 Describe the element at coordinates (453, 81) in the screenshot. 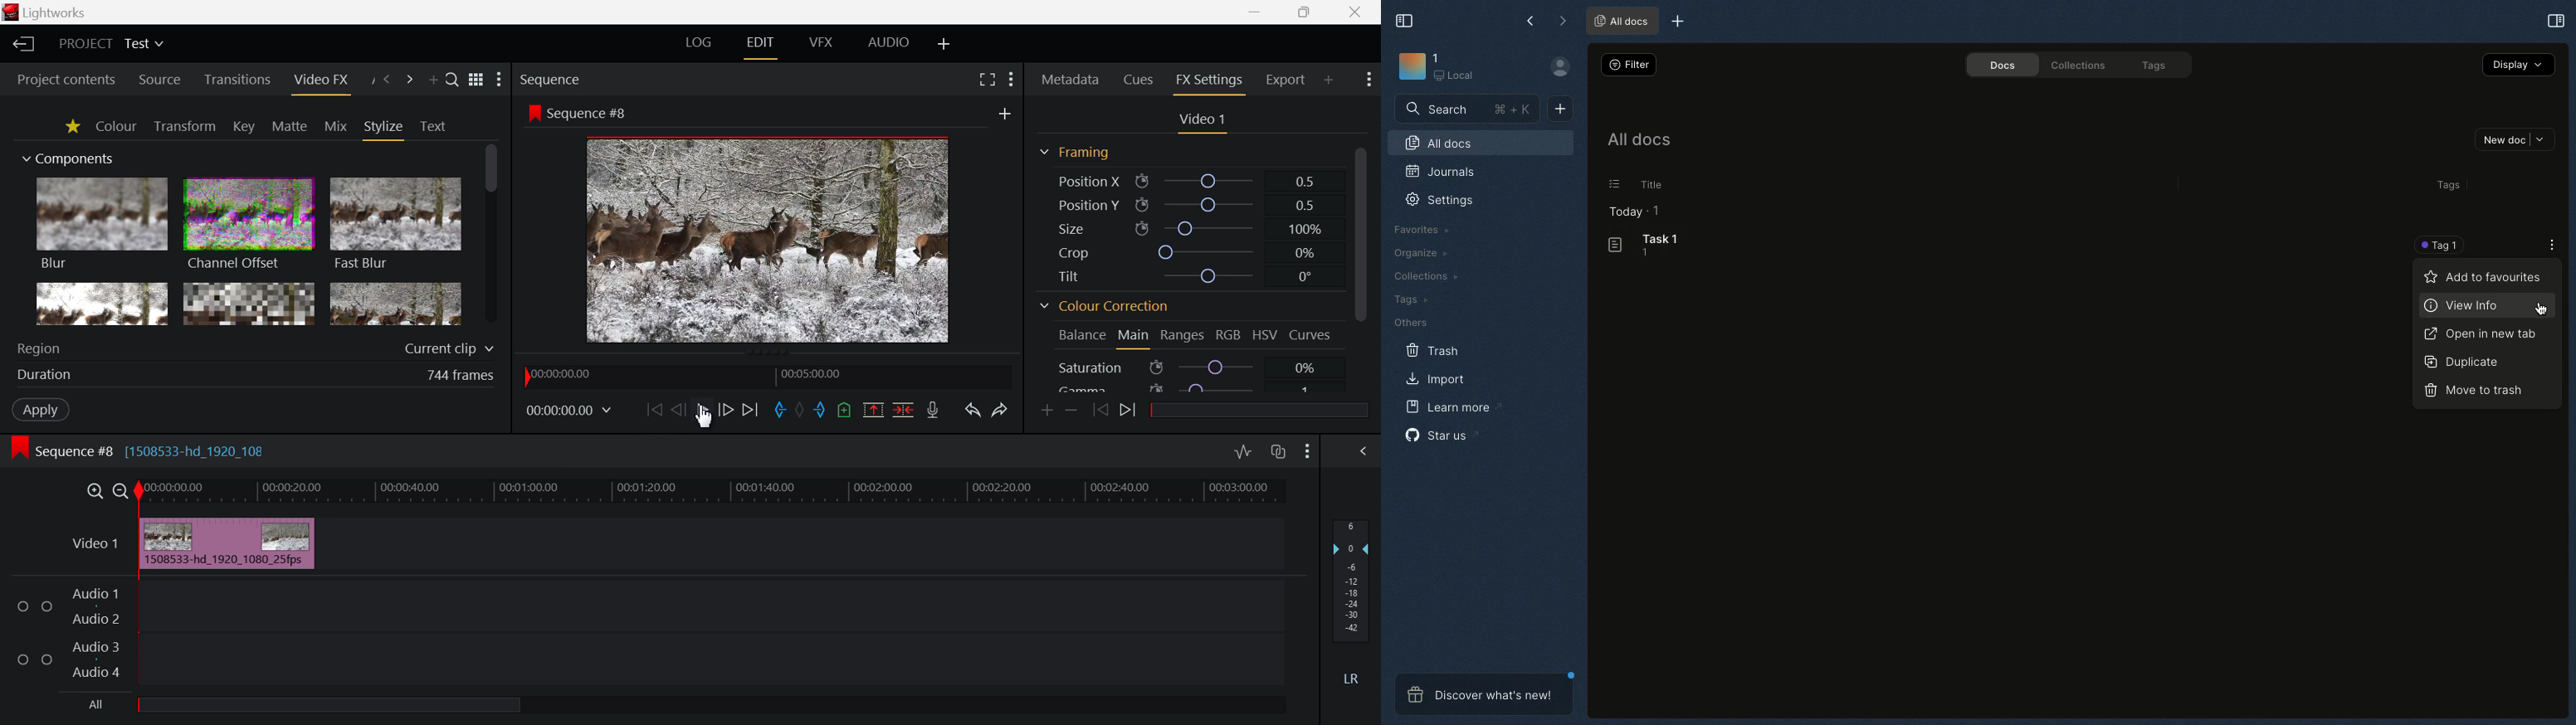

I see `Search` at that location.